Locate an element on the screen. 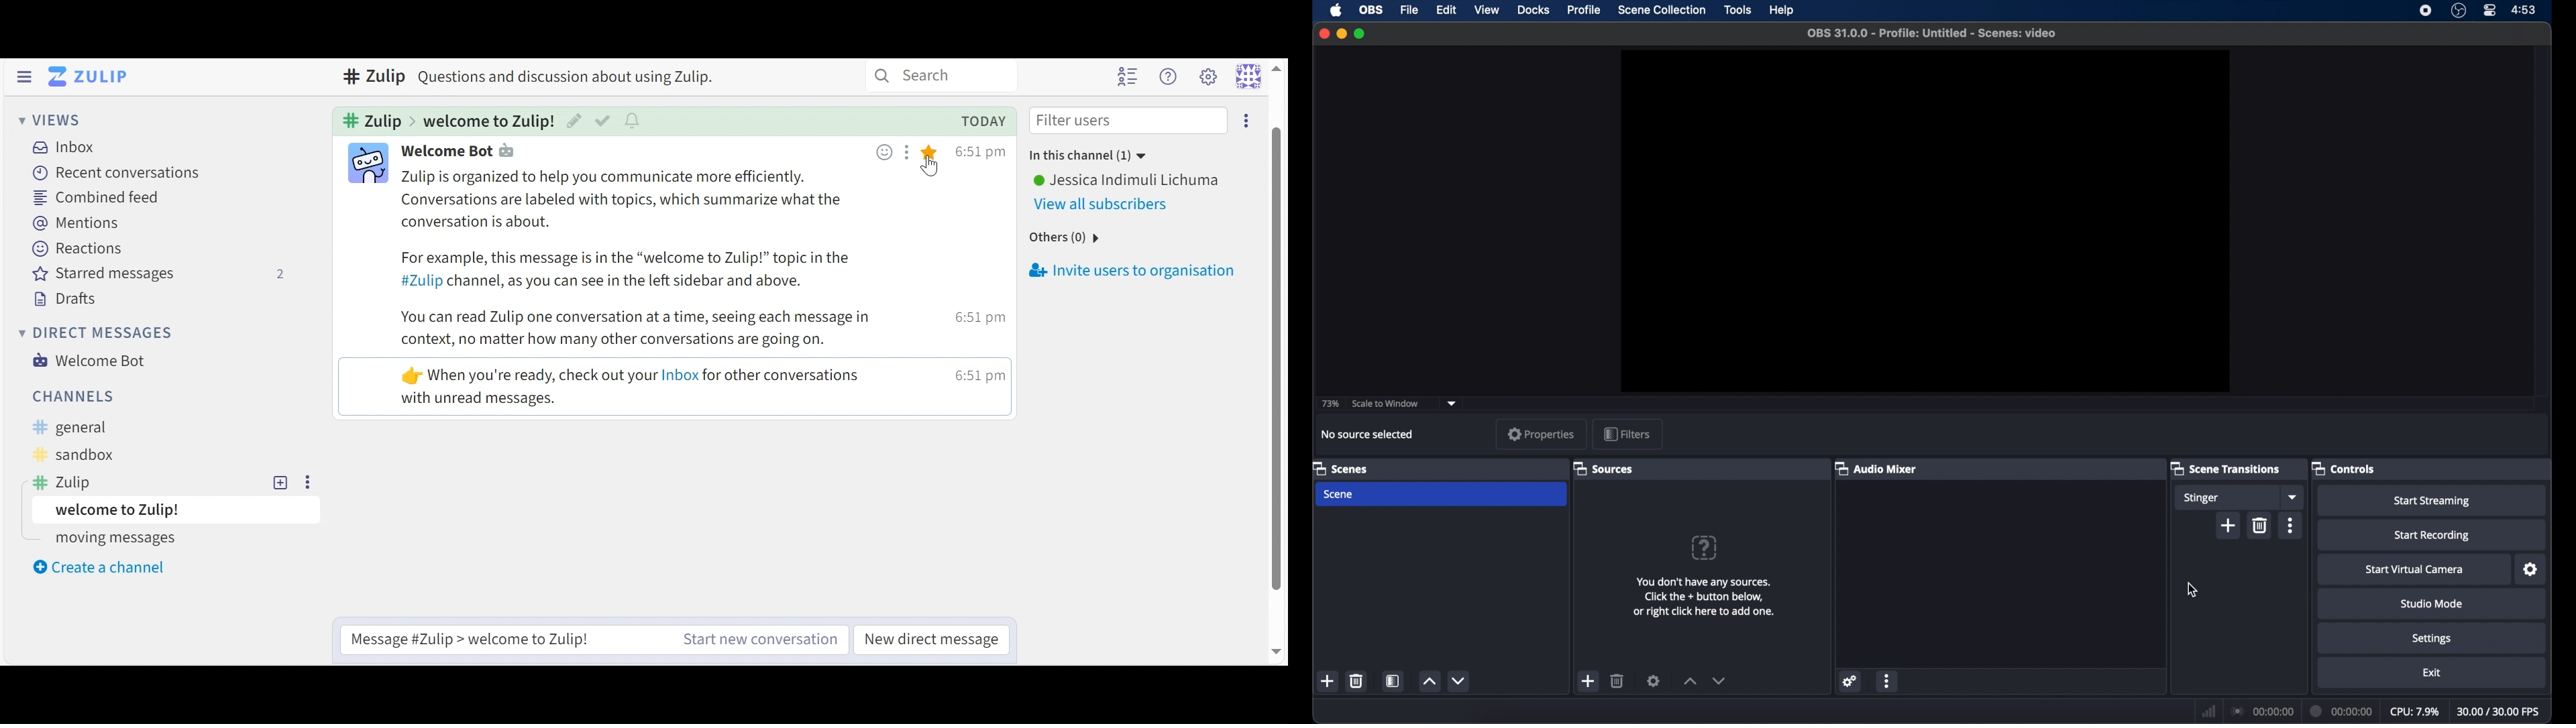 Image resolution: width=2576 pixels, height=728 pixels. settings is located at coordinates (2531, 569).